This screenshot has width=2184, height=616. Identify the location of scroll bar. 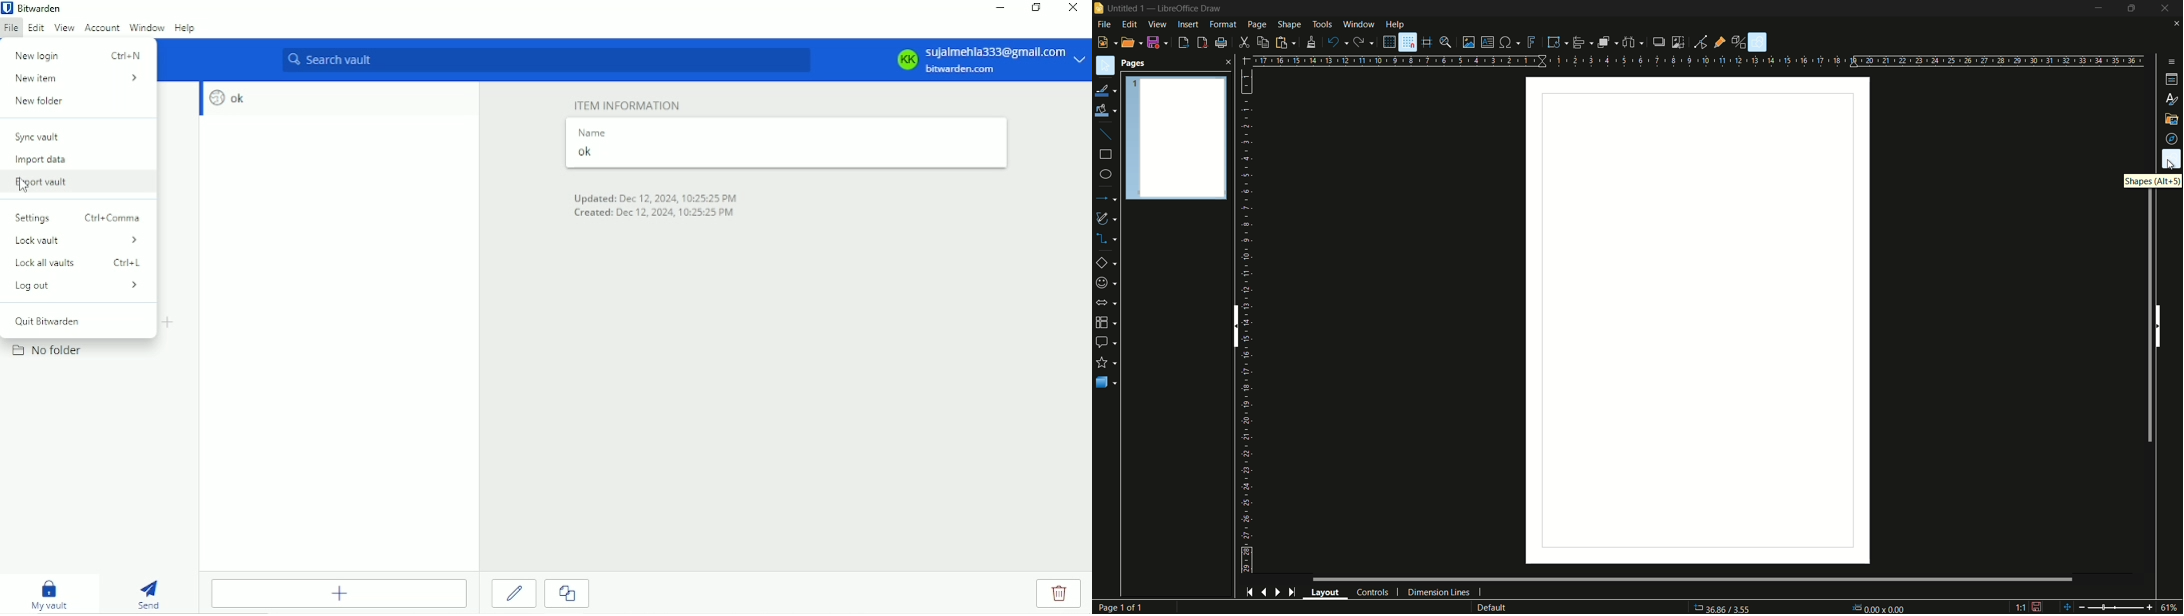
(1693, 580).